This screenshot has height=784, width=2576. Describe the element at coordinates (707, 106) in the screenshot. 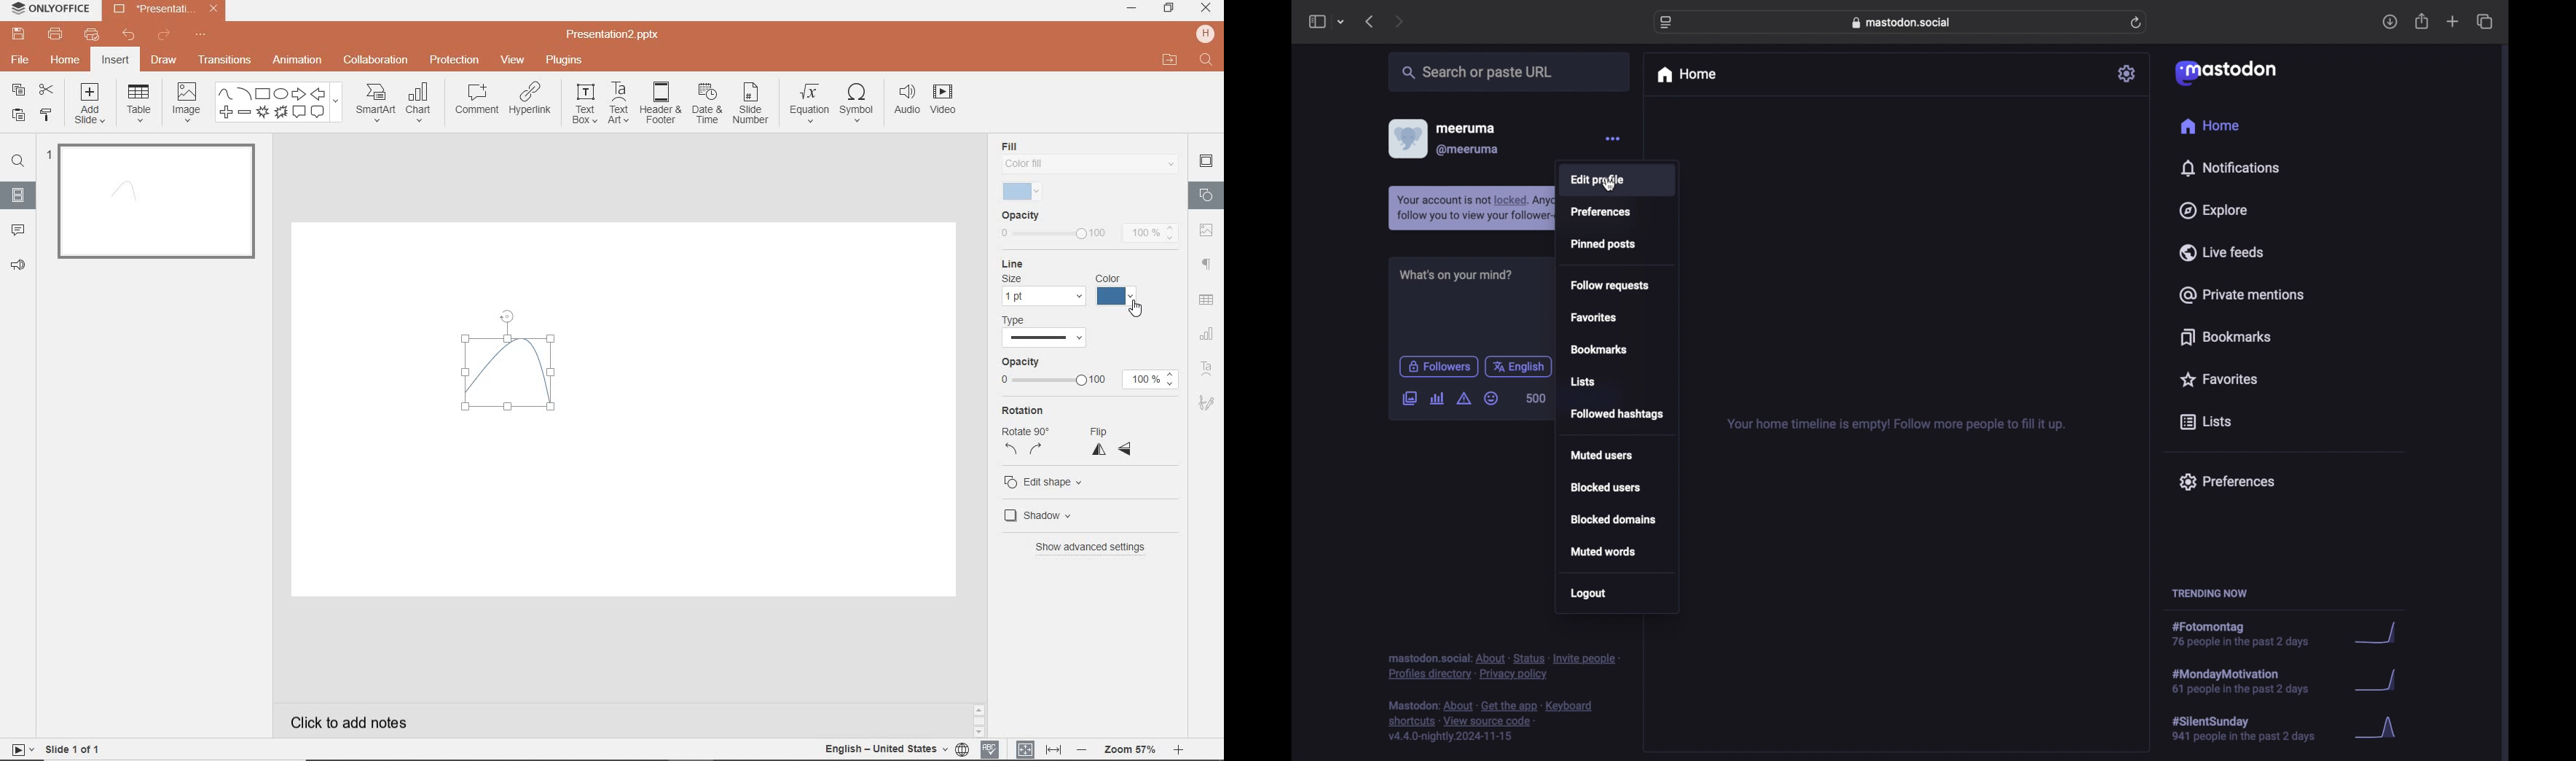

I see `DATE & TIME` at that location.